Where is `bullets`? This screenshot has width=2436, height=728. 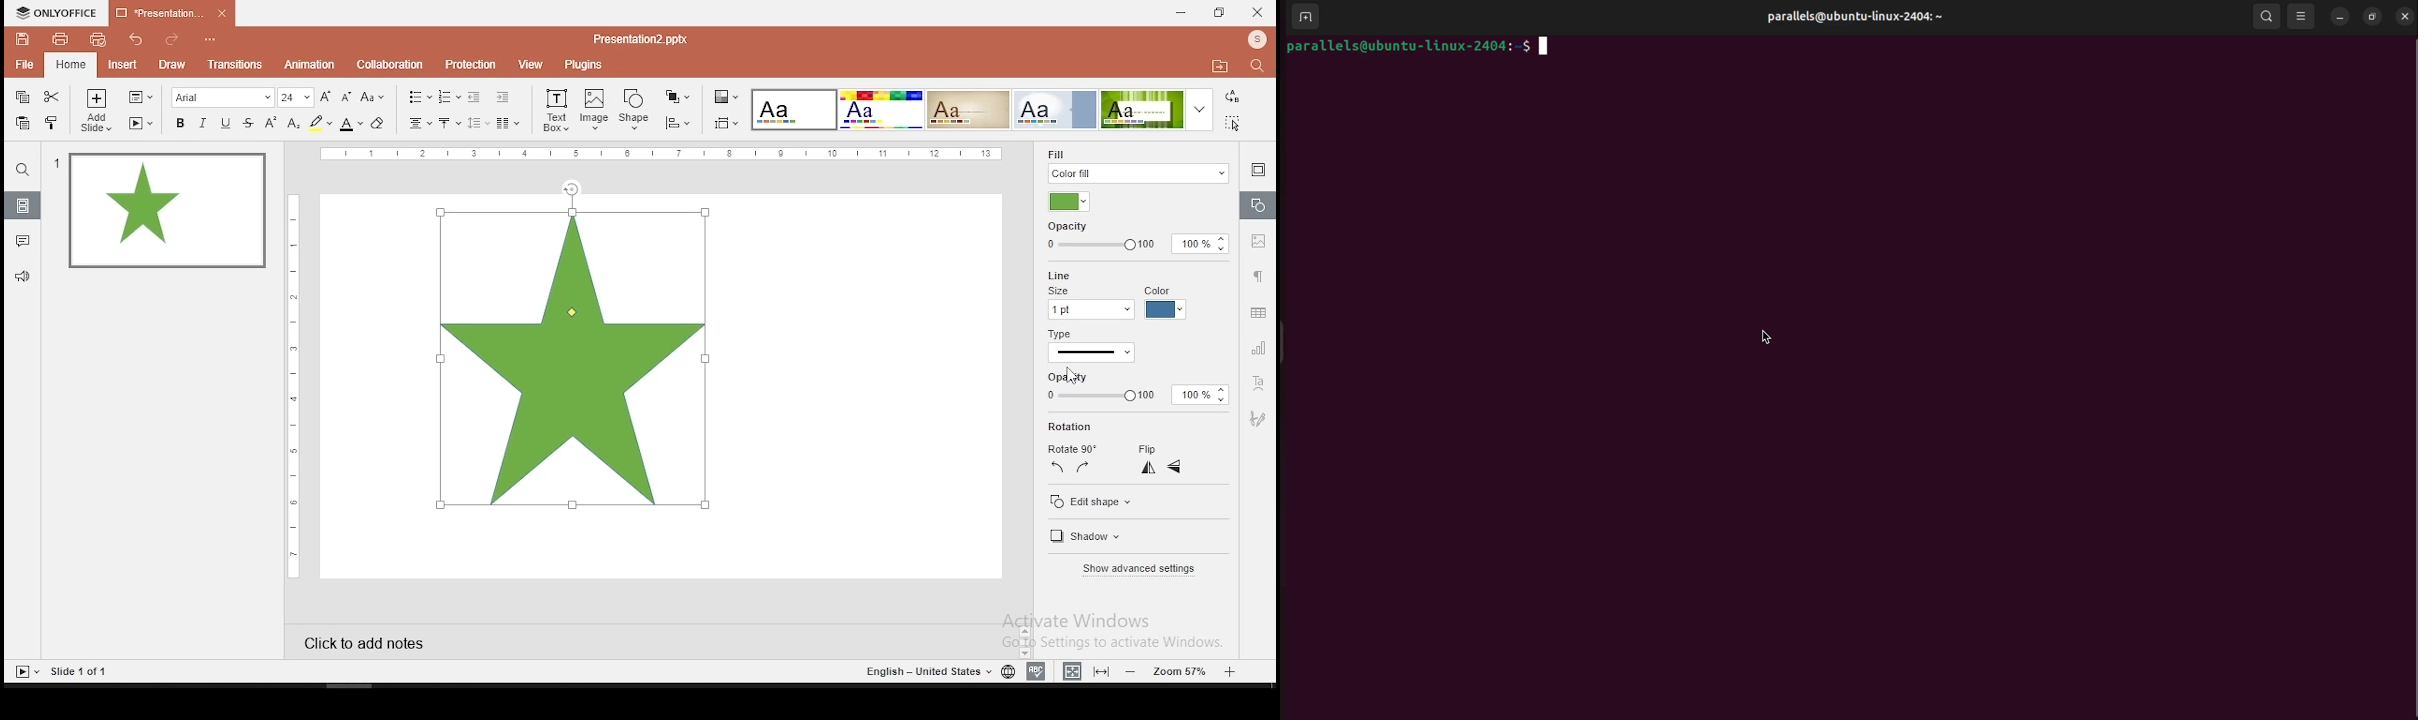 bullets is located at coordinates (419, 97).